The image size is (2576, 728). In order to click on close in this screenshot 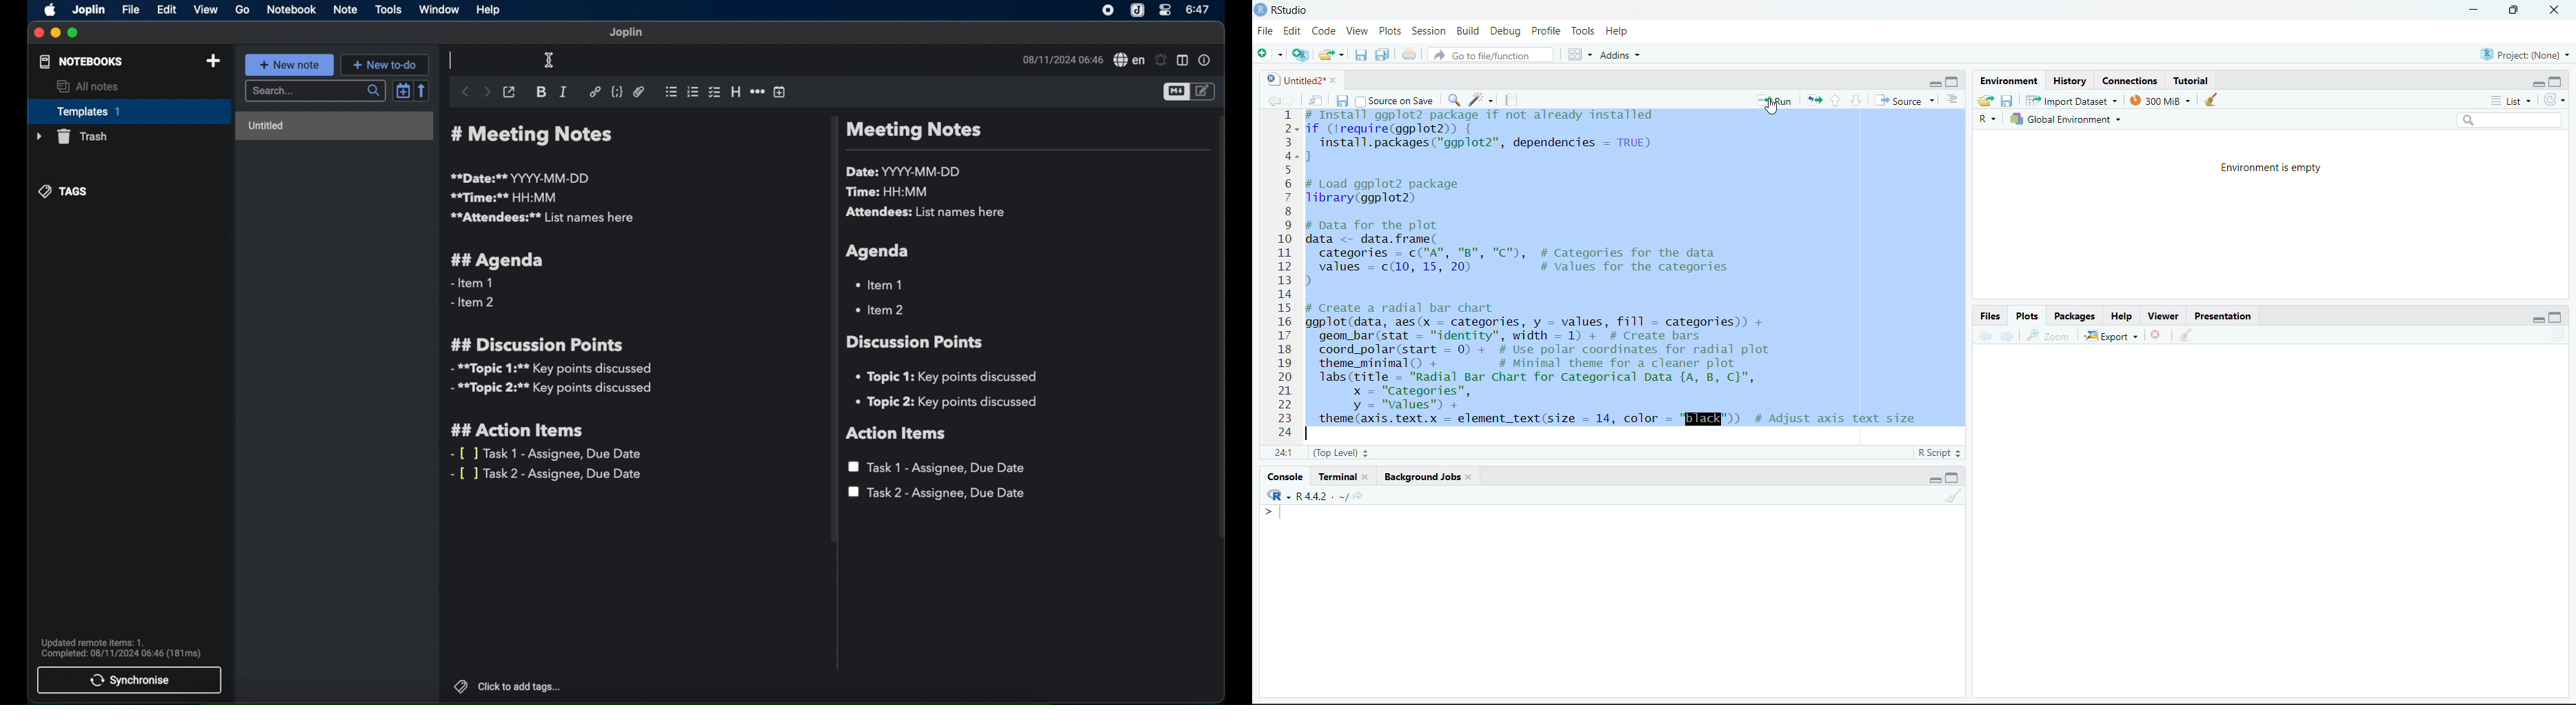, I will do `click(38, 34)`.